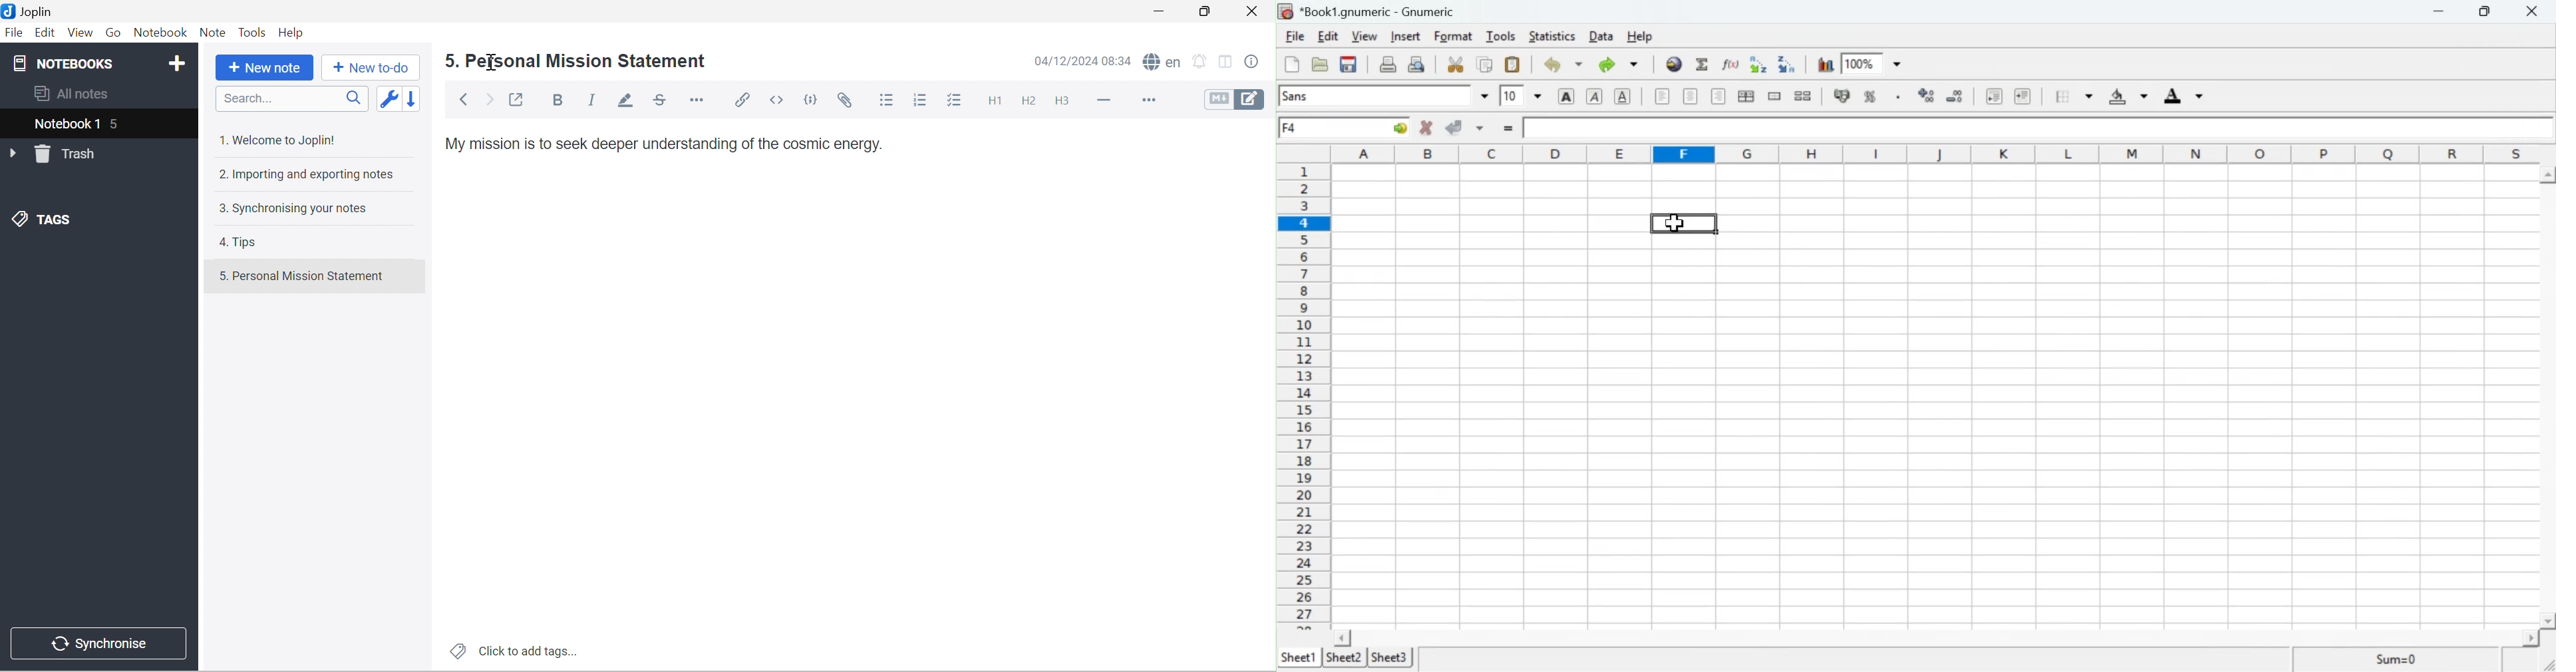 Image resolution: width=2576 pixels, height=672 pixels. I want to click on Forward, so click(491, 99).